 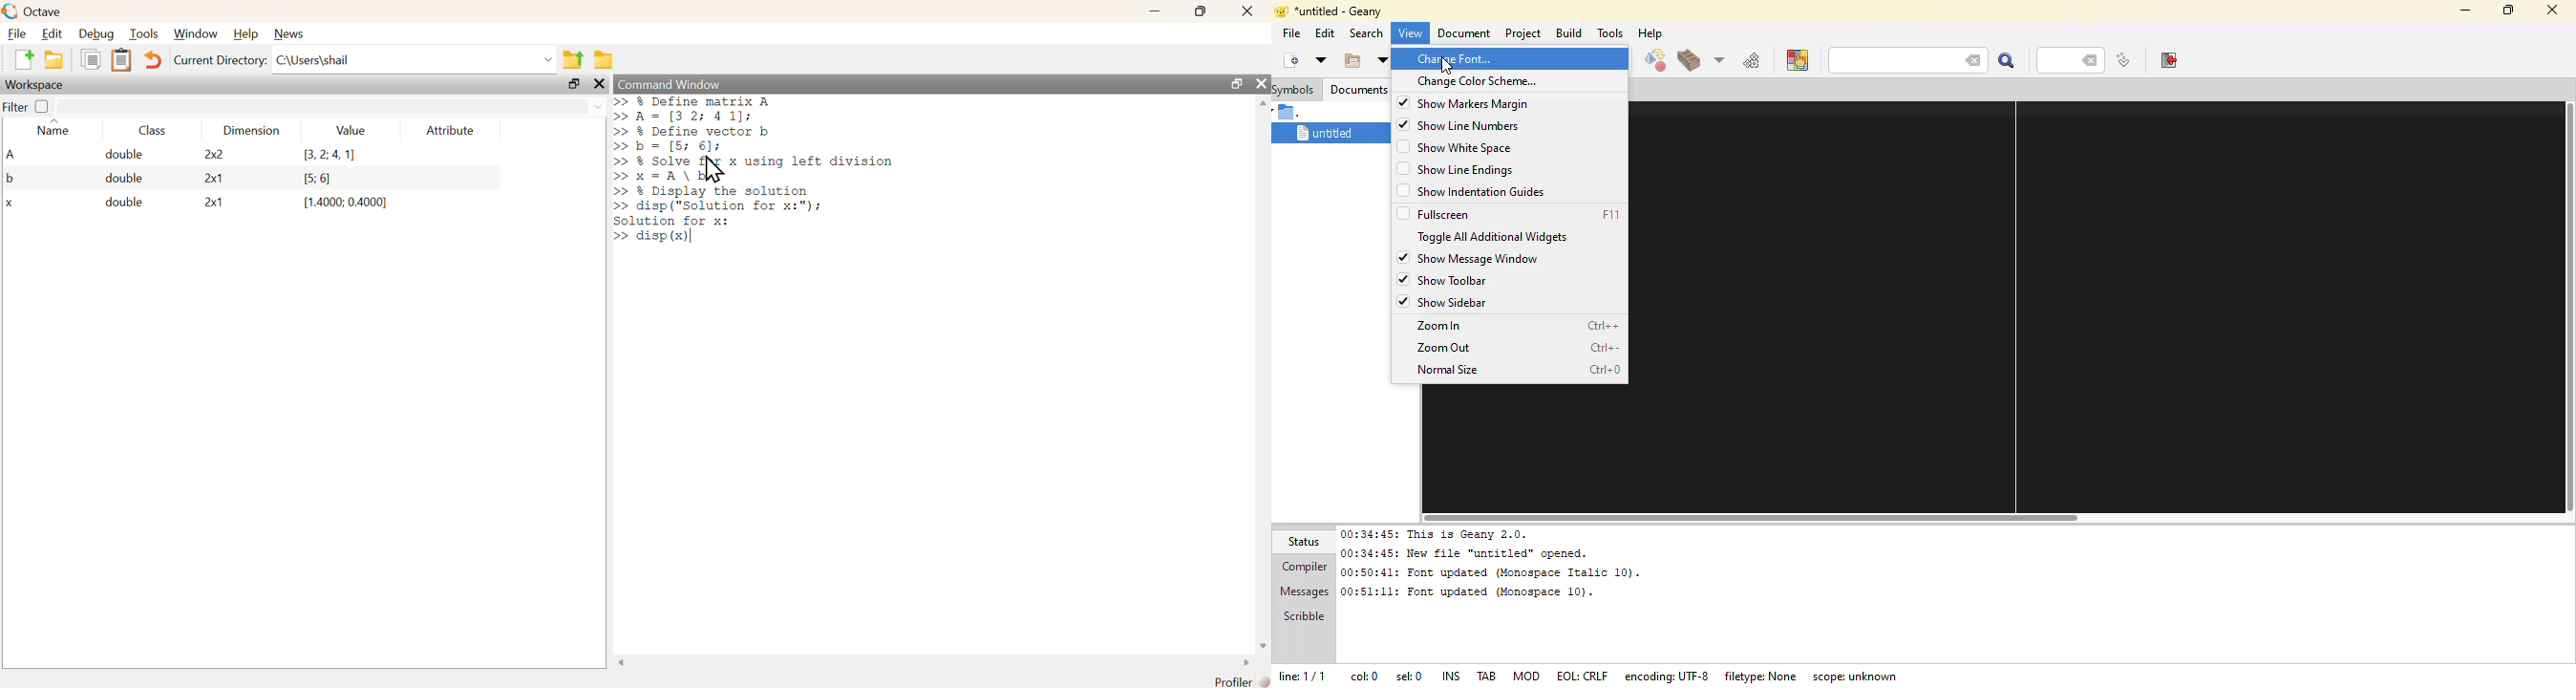 What do you see at coordinates (1469, 169) in the screenshot?
I see `show line endings` at bounding box center [1469, 169].